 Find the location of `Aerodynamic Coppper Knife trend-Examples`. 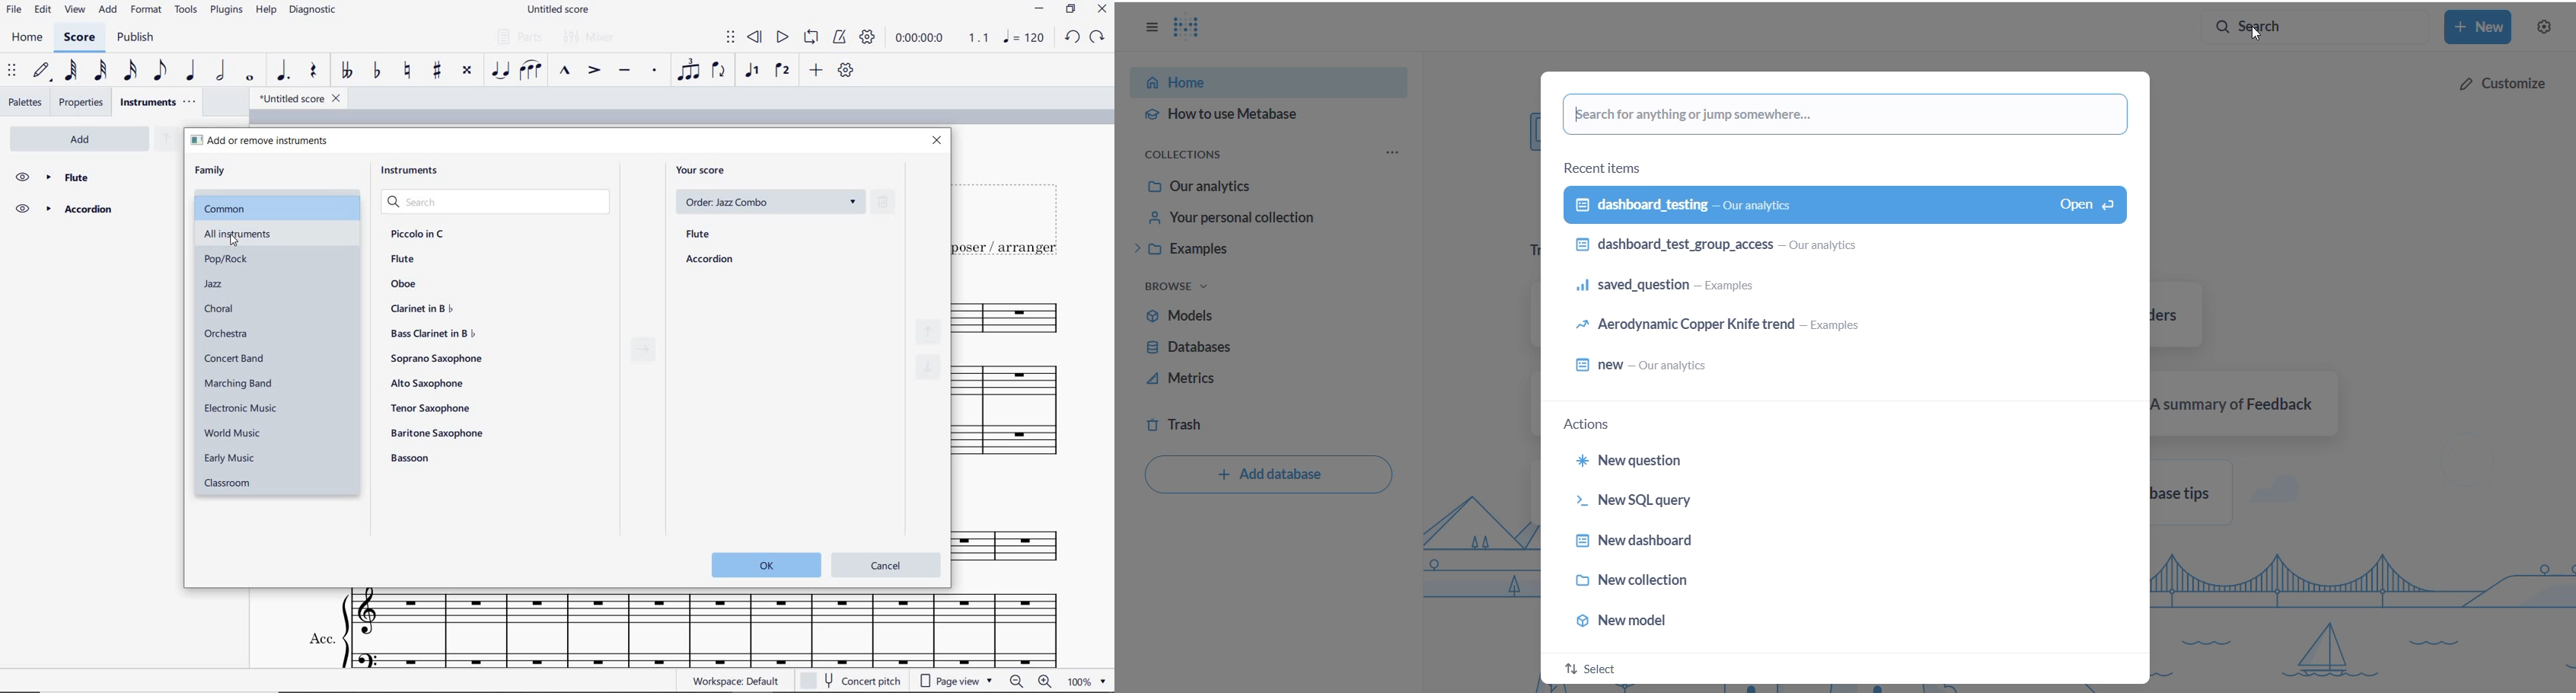

Aerodynamic Coppper Knife trend-Examples is located at coordinates (1833, 329).